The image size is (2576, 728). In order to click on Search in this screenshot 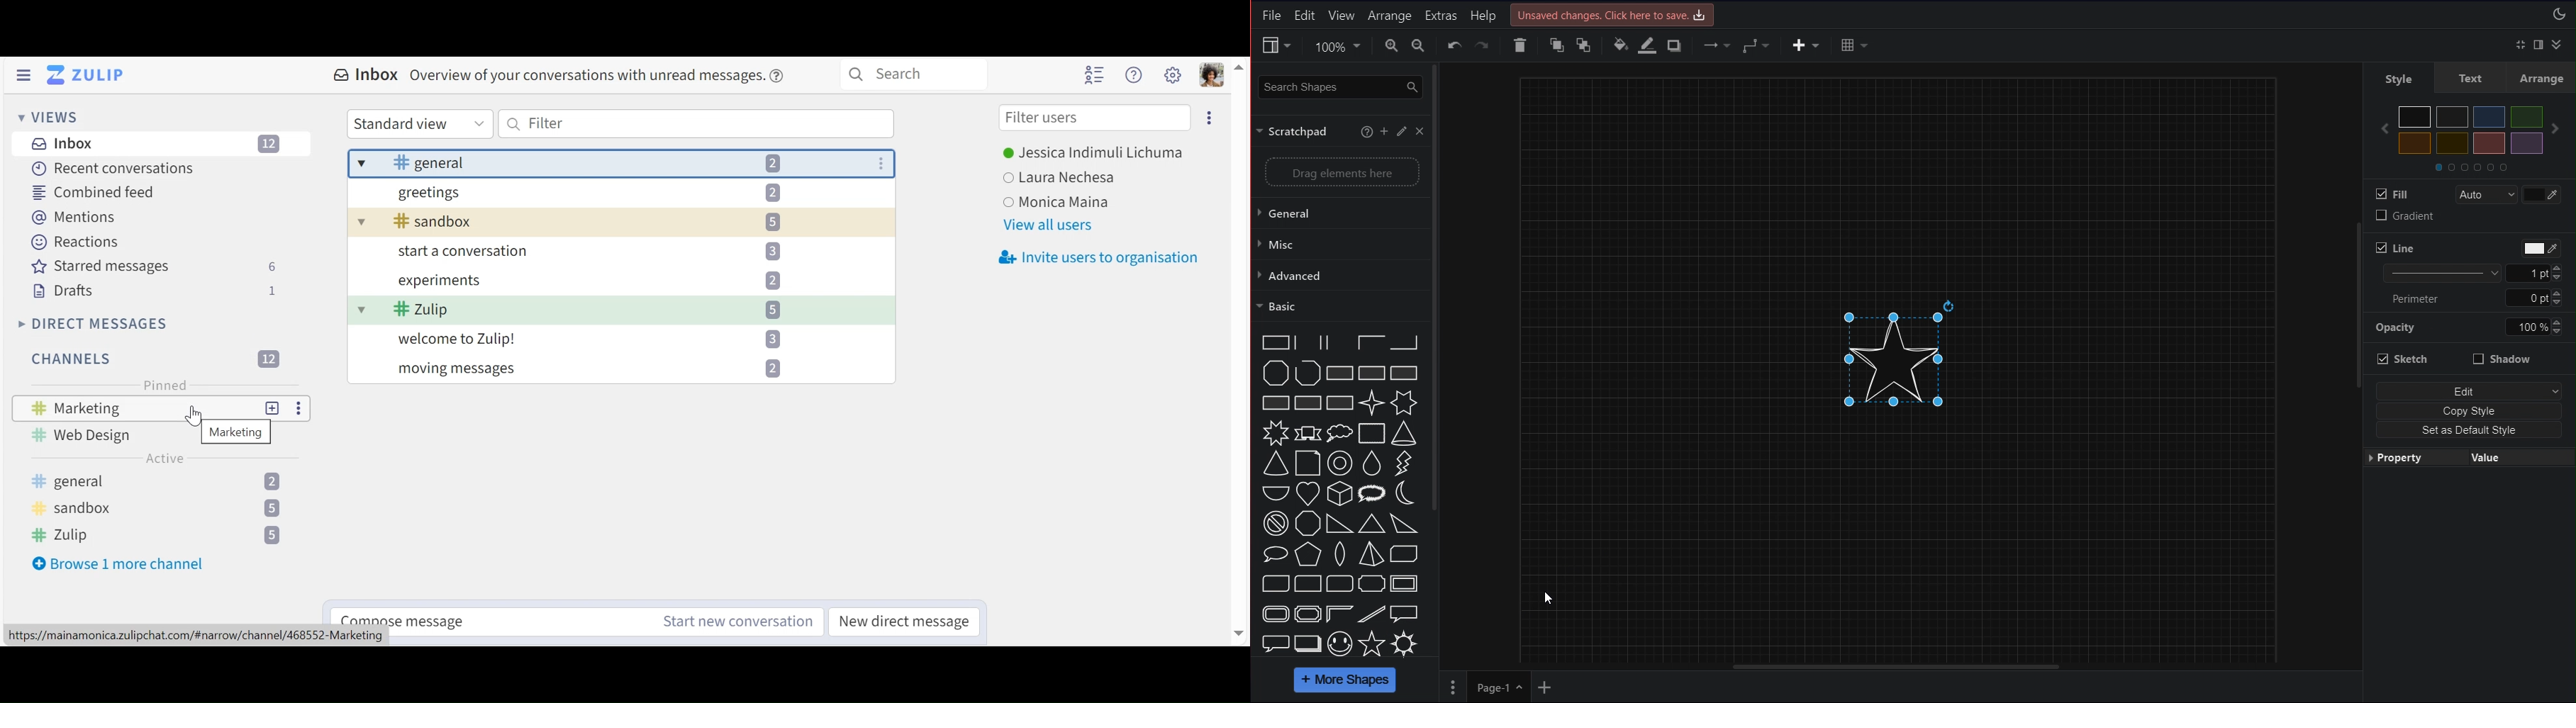, I will do `click(913, 74)`.